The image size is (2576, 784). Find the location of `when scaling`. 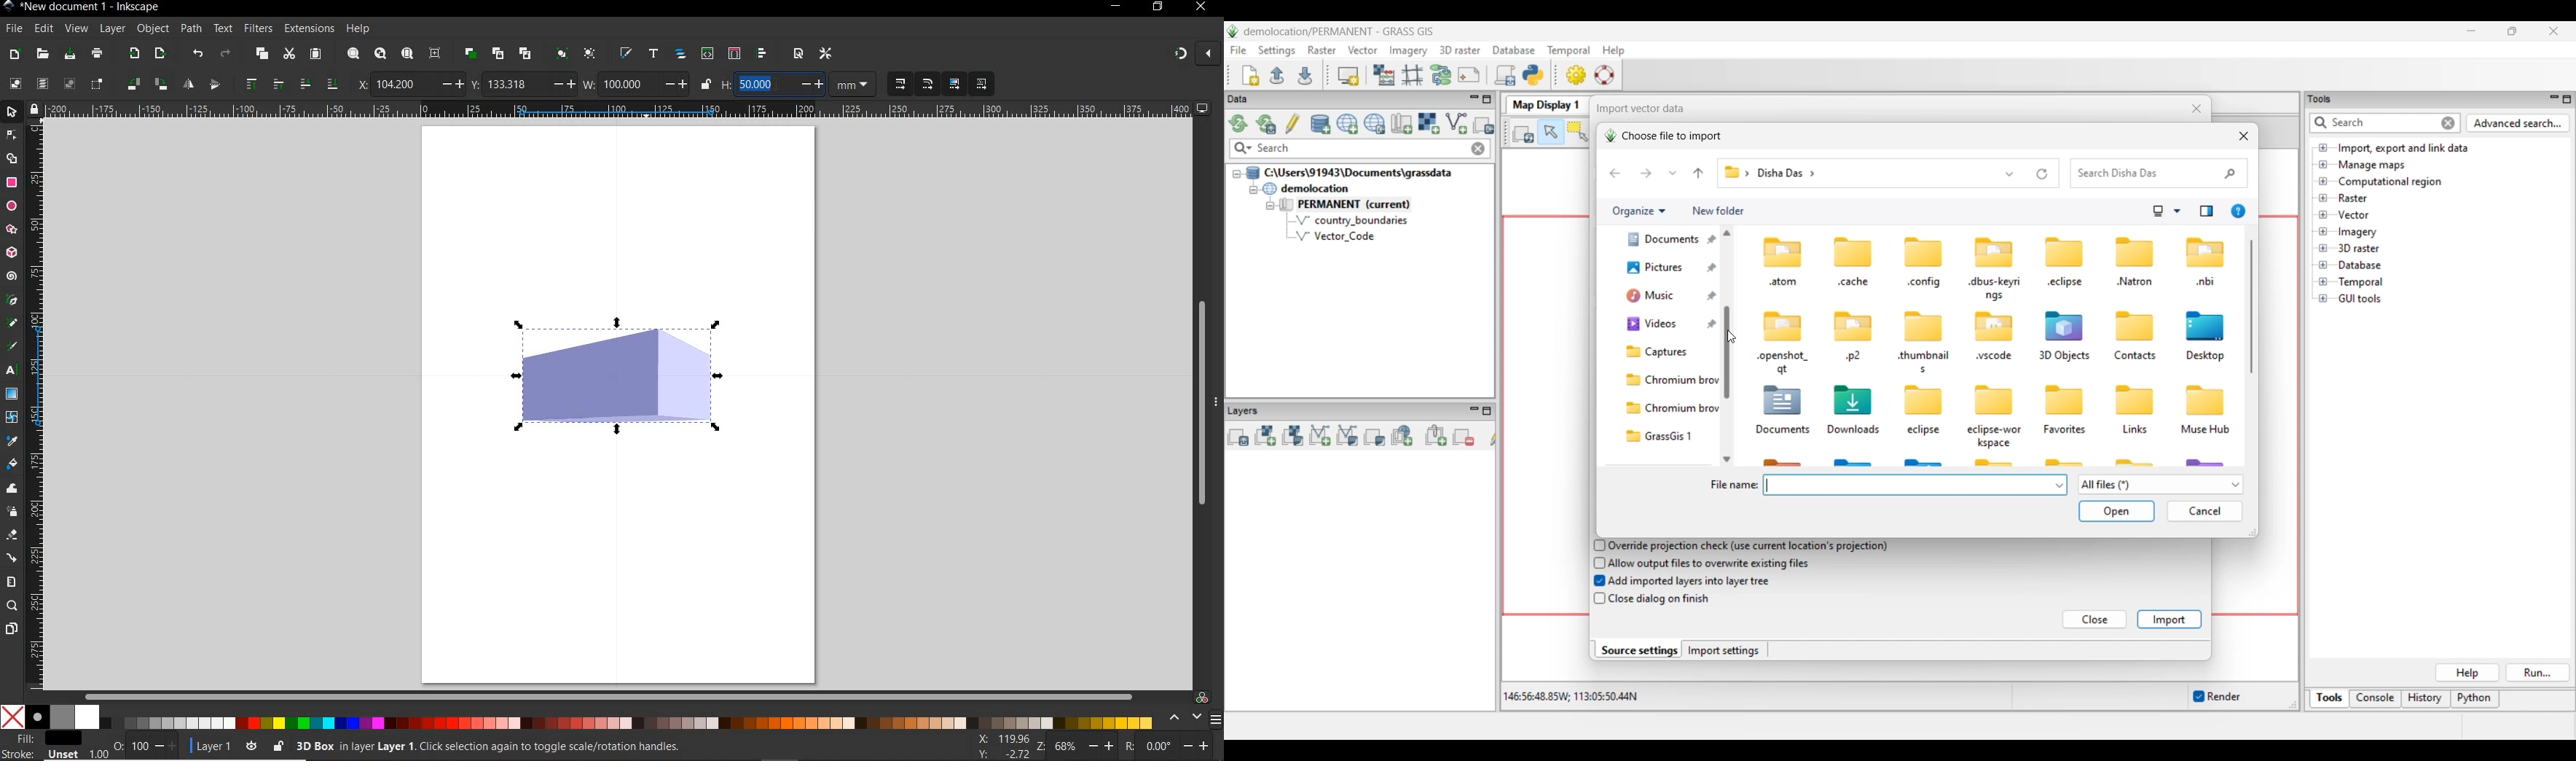

when scaling is located at coordinates (927, 84).